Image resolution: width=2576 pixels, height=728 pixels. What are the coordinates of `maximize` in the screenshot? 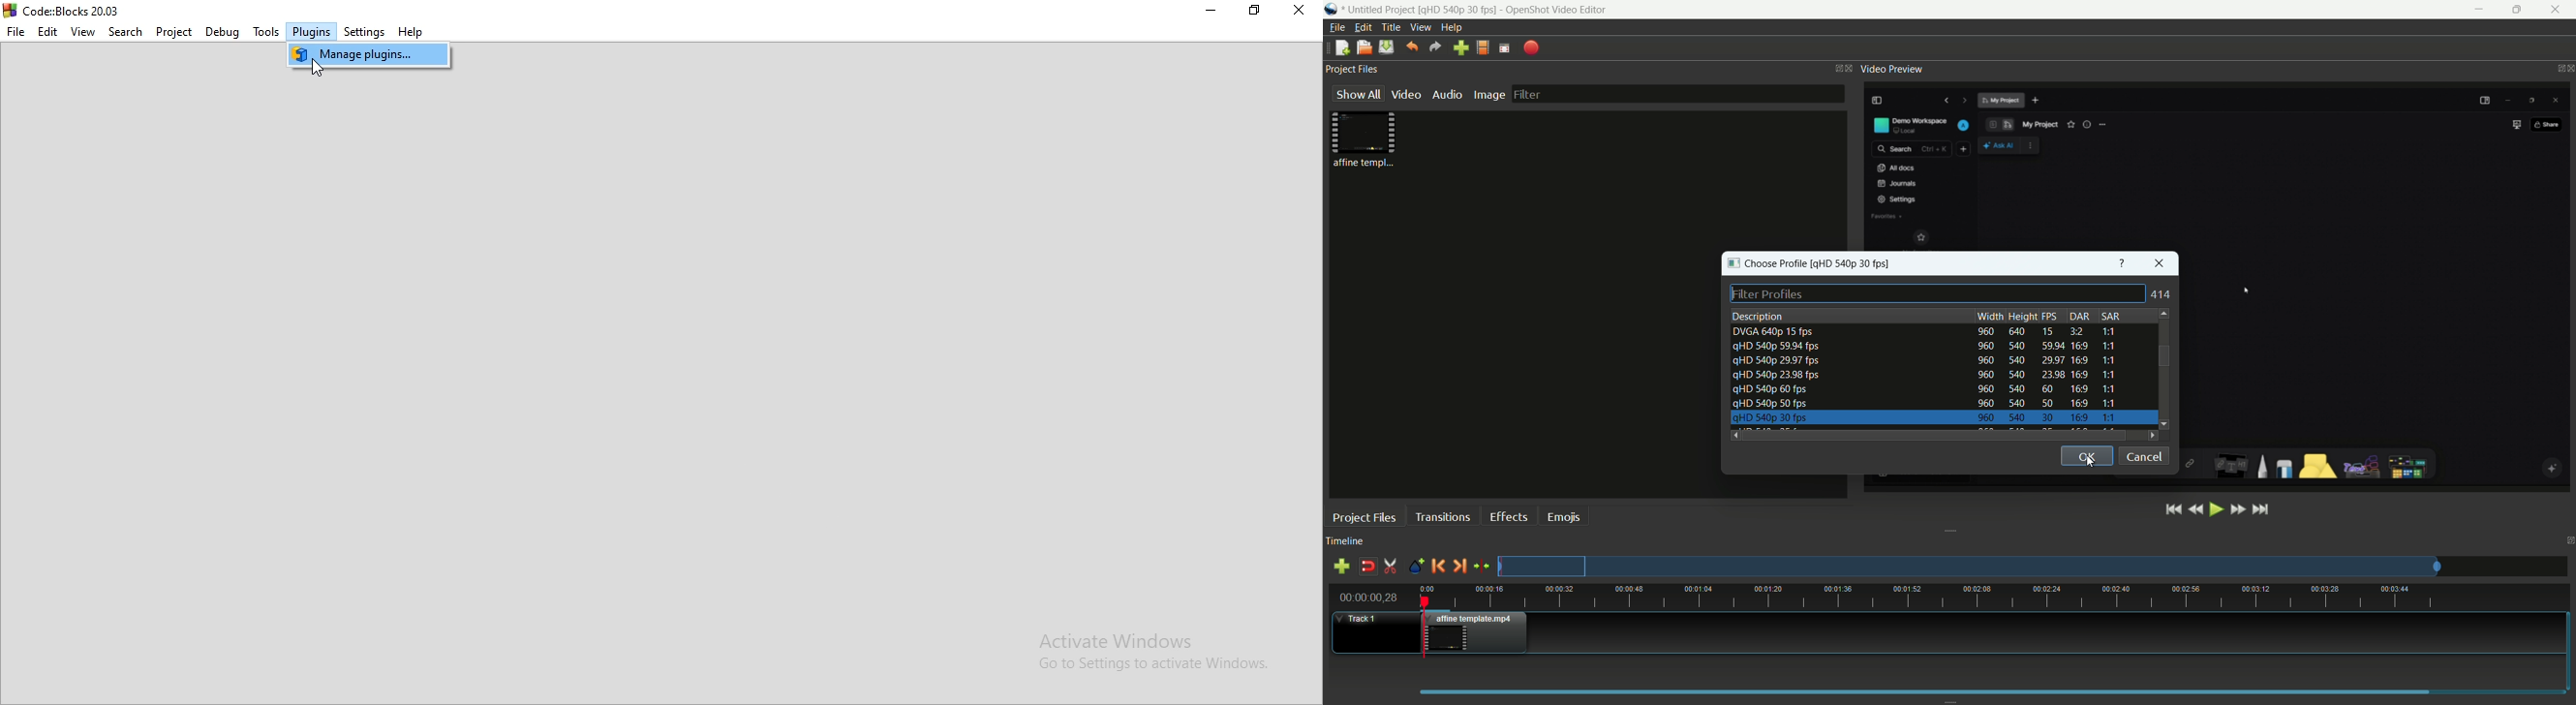 It's located at (1254, 10).